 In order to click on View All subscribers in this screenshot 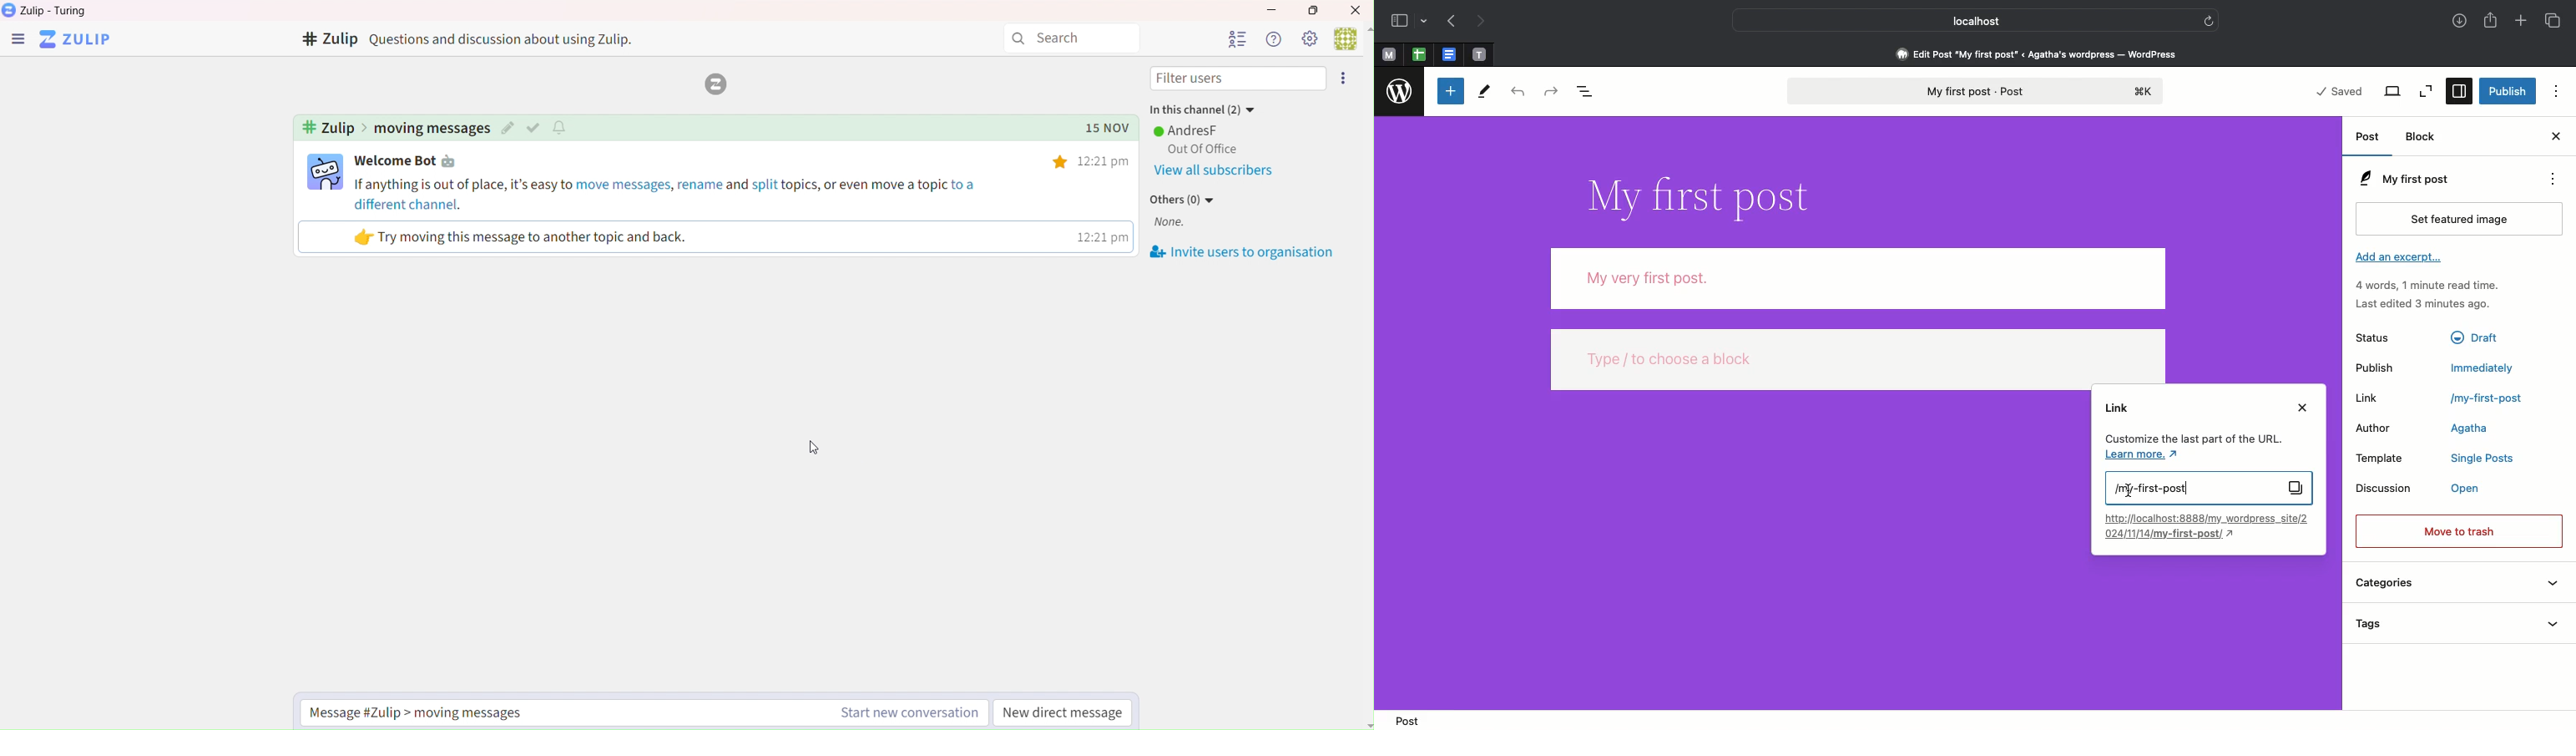, I will do `click(1218, 171)`.